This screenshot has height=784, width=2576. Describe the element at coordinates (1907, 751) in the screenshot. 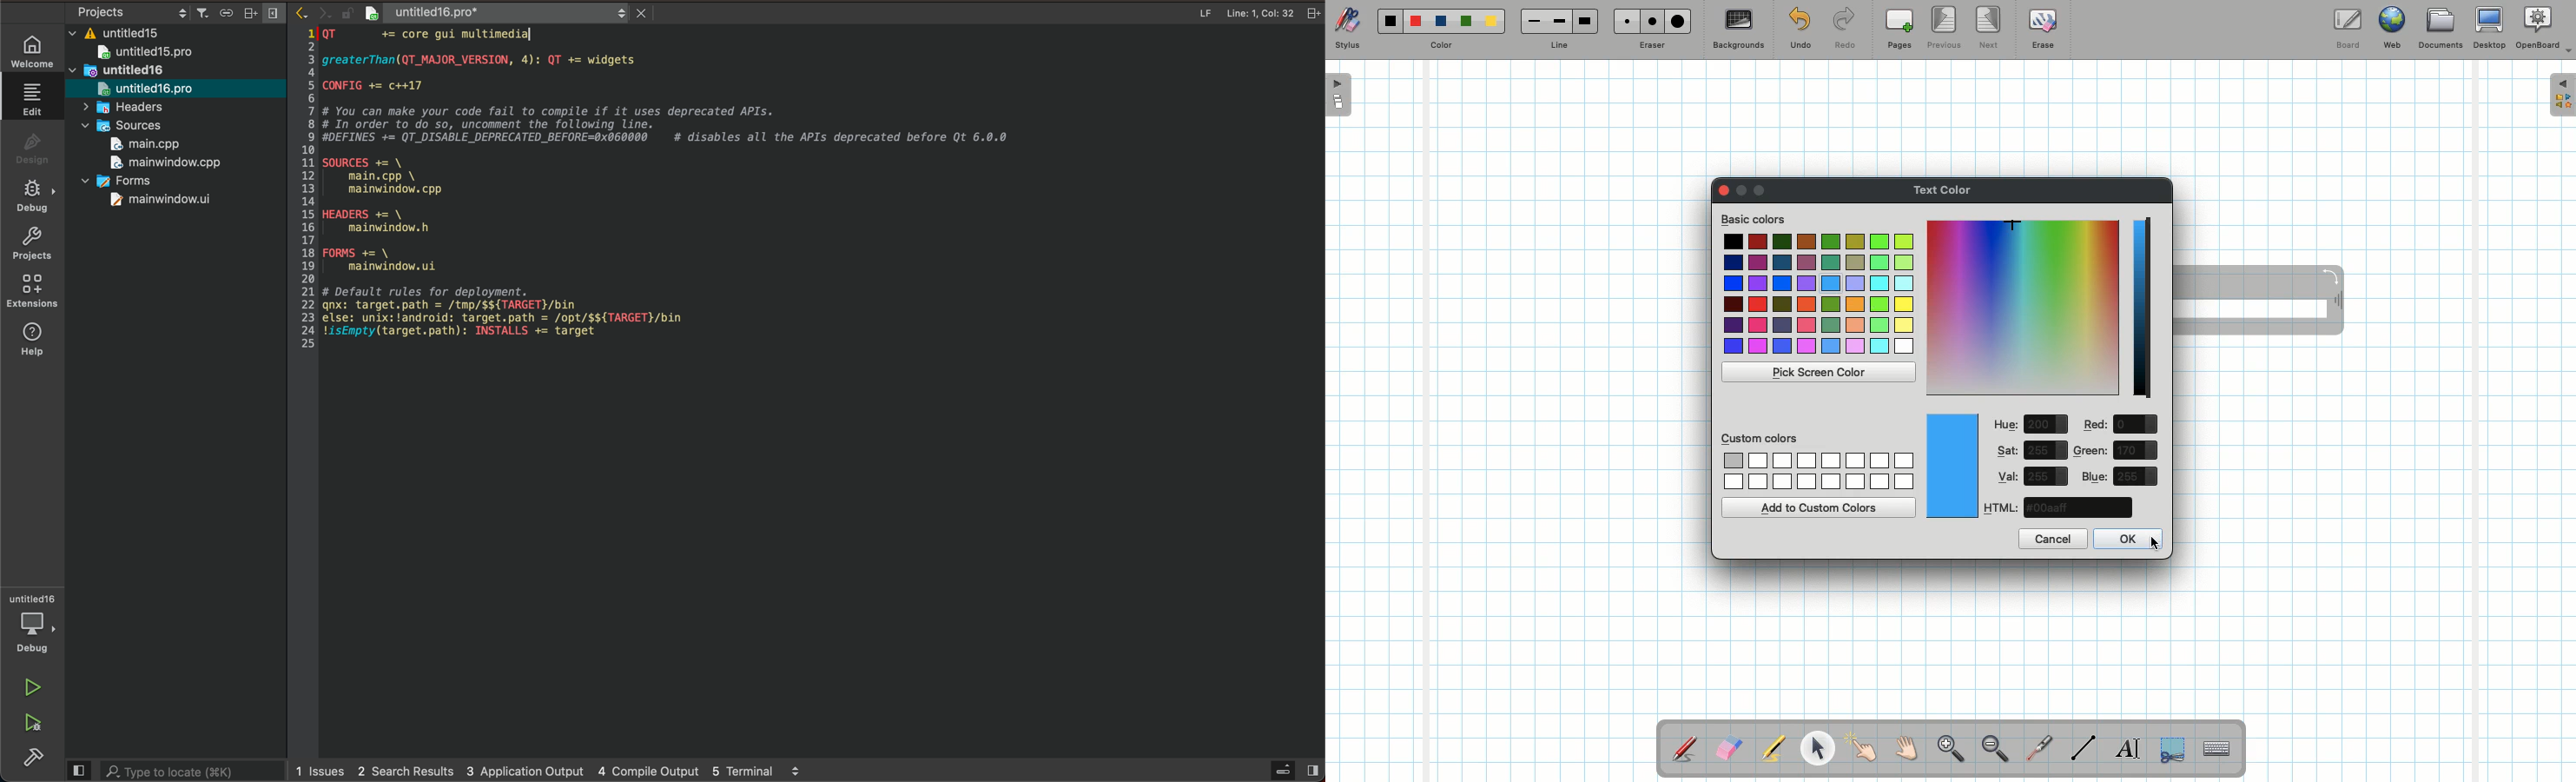

I see `Grab` at that location.